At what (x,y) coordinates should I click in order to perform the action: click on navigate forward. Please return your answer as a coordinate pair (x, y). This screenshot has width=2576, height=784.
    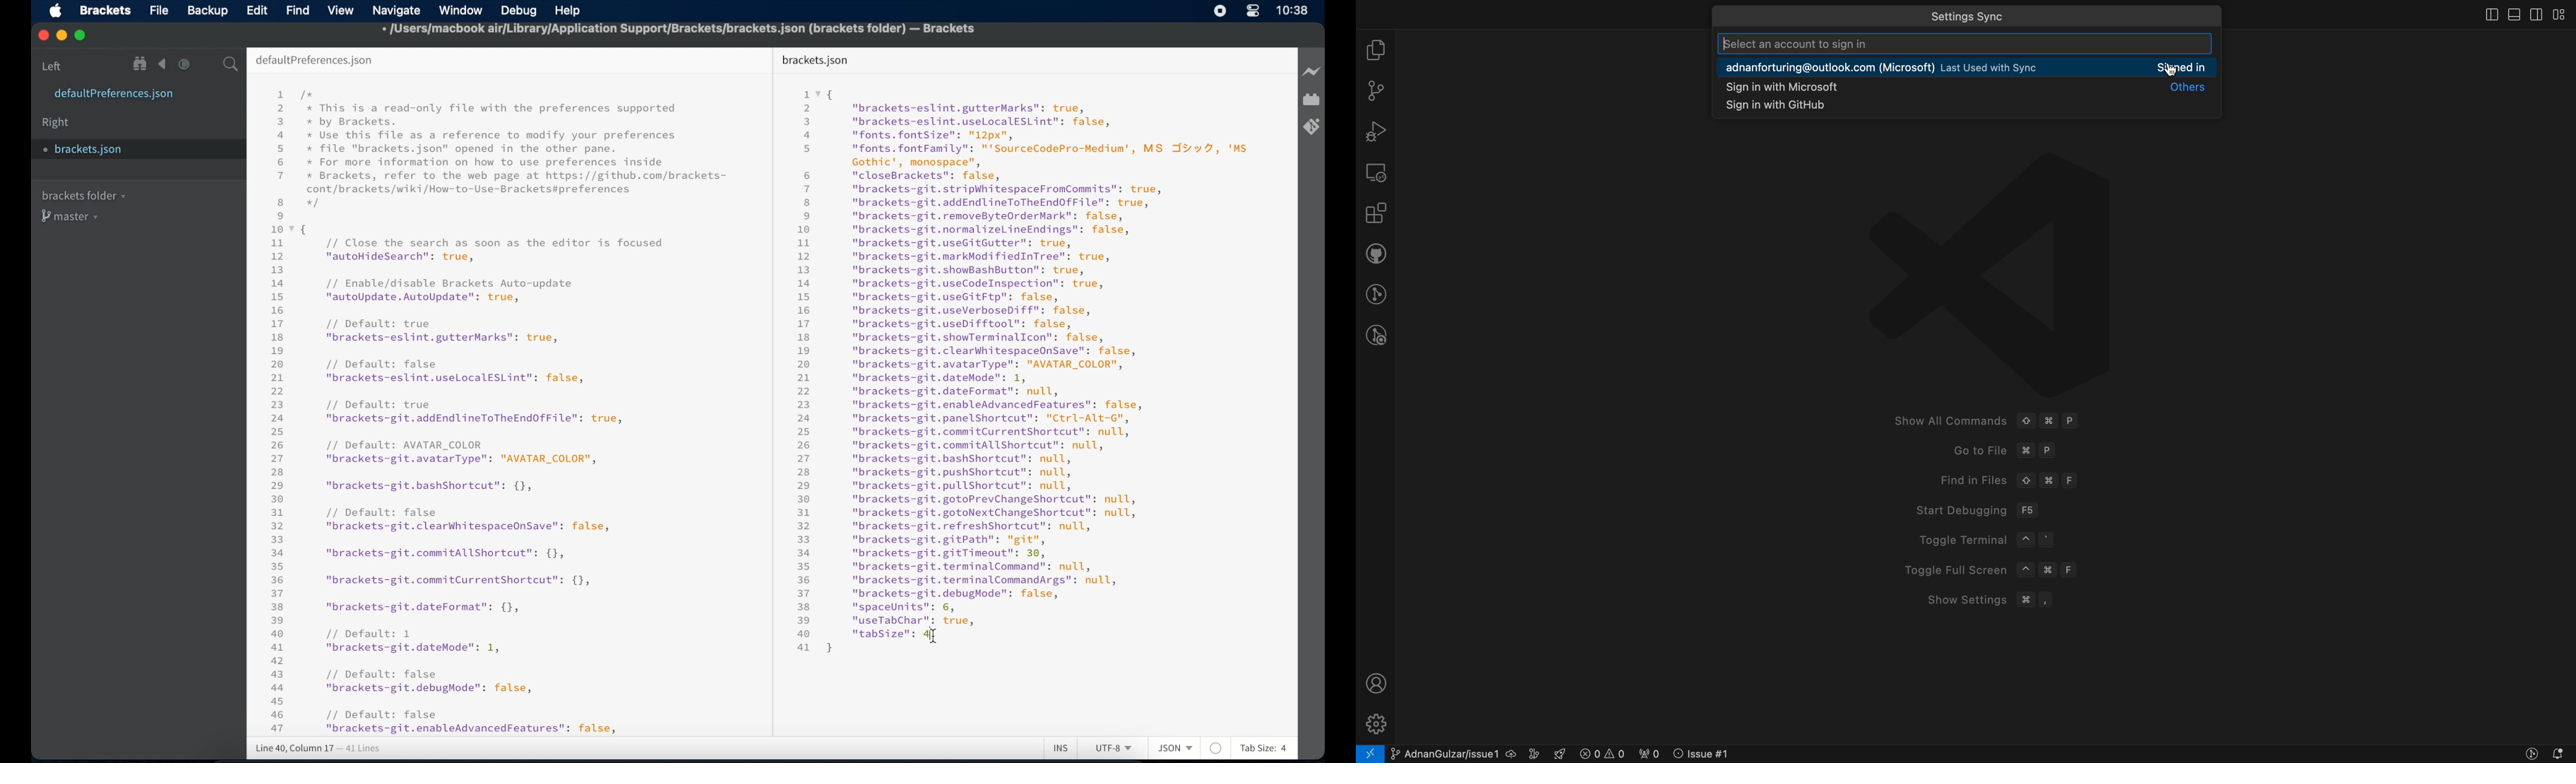
    Looking at the image, I should click on (184, 64).